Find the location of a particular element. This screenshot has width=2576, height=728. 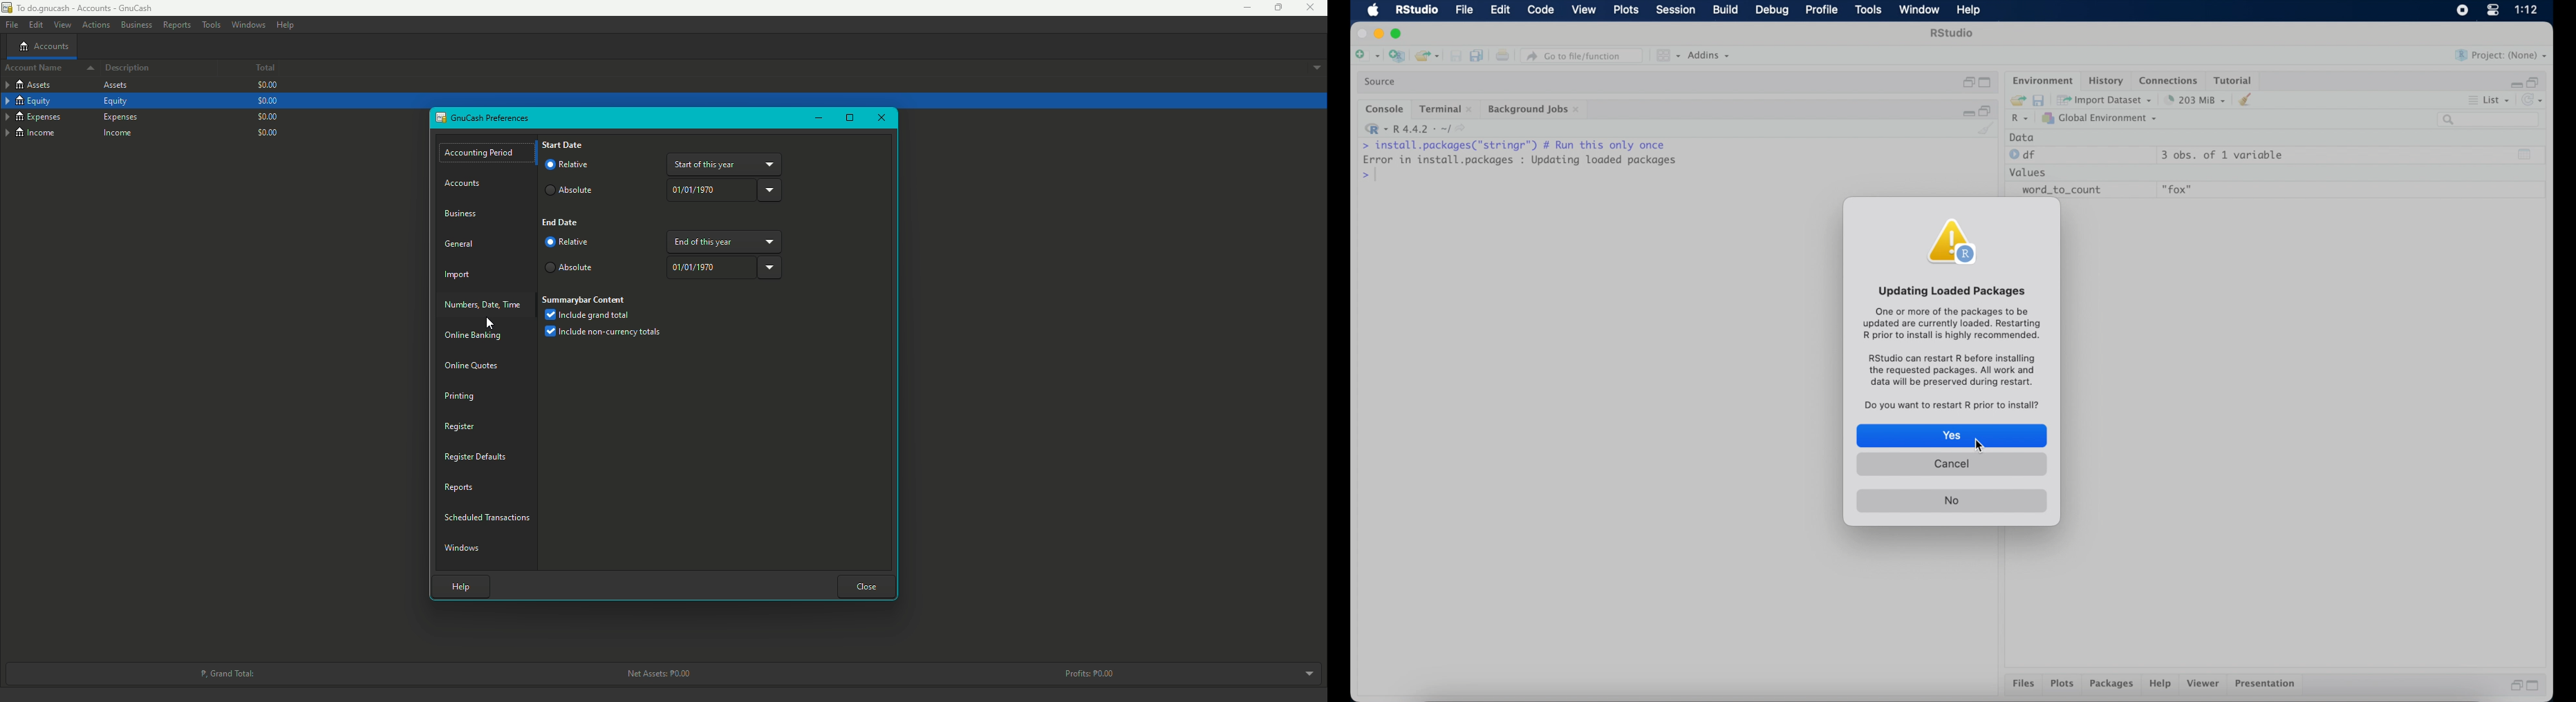

restore down is located at coordinates (2514, 685).